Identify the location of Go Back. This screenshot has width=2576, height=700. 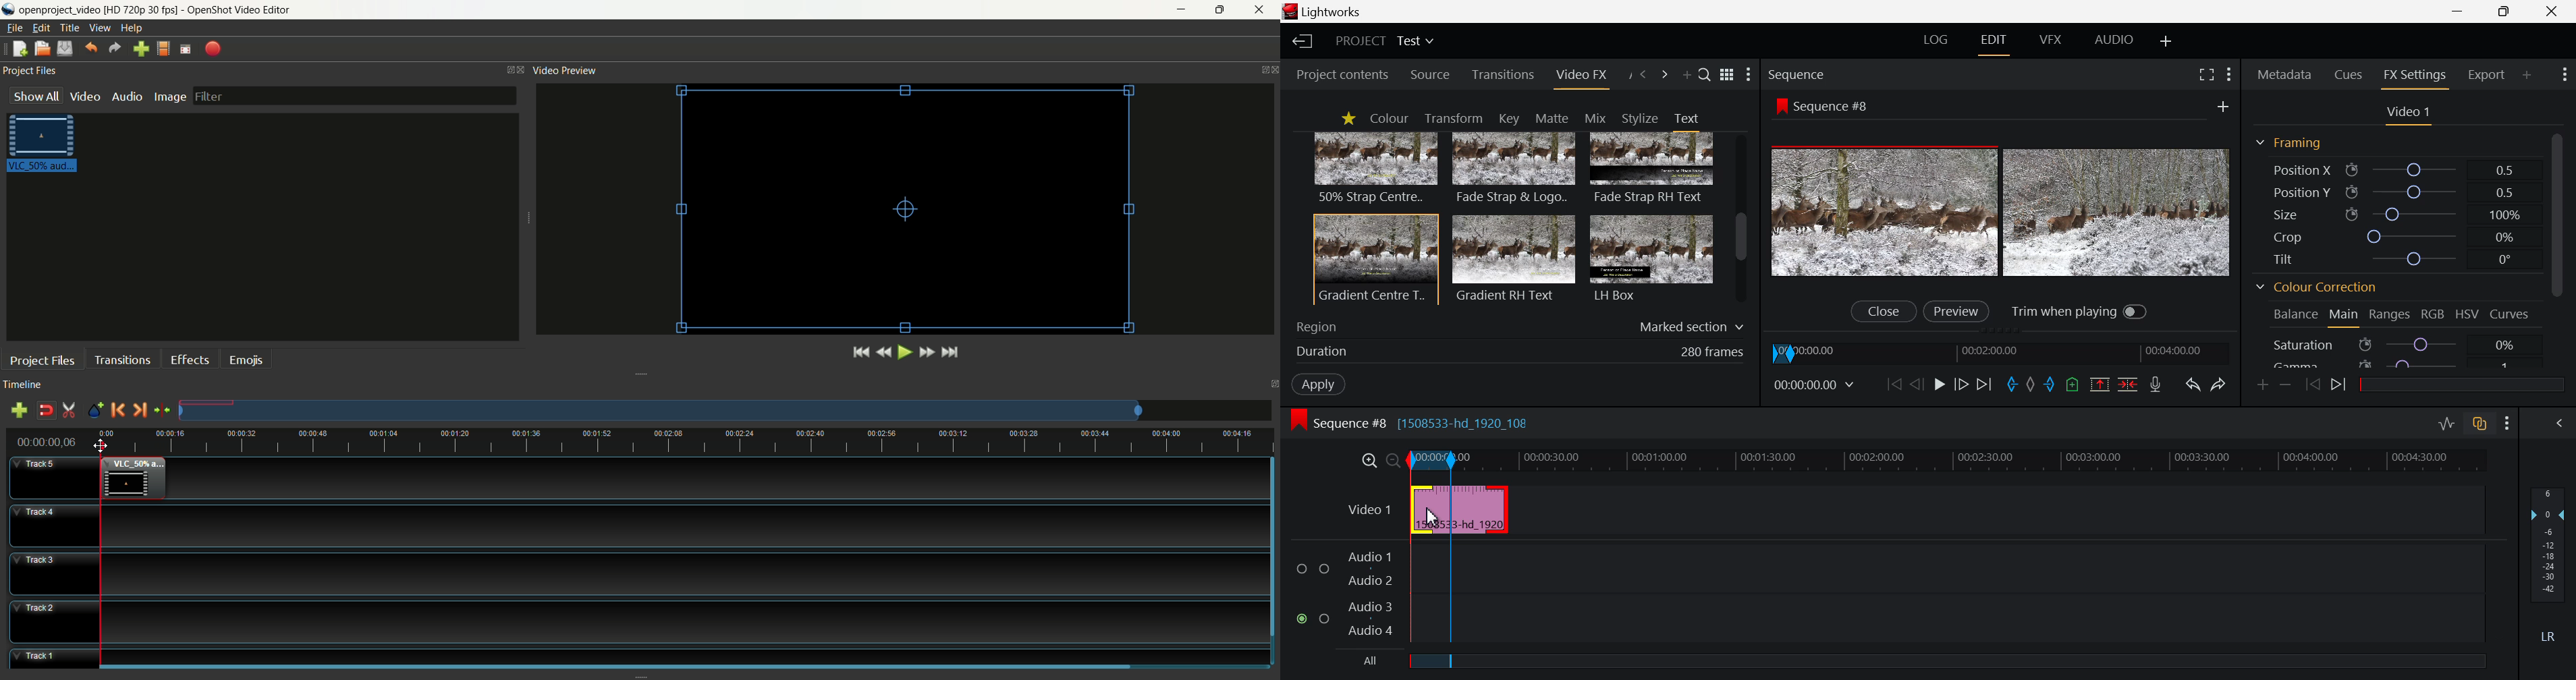
(1917, 384).